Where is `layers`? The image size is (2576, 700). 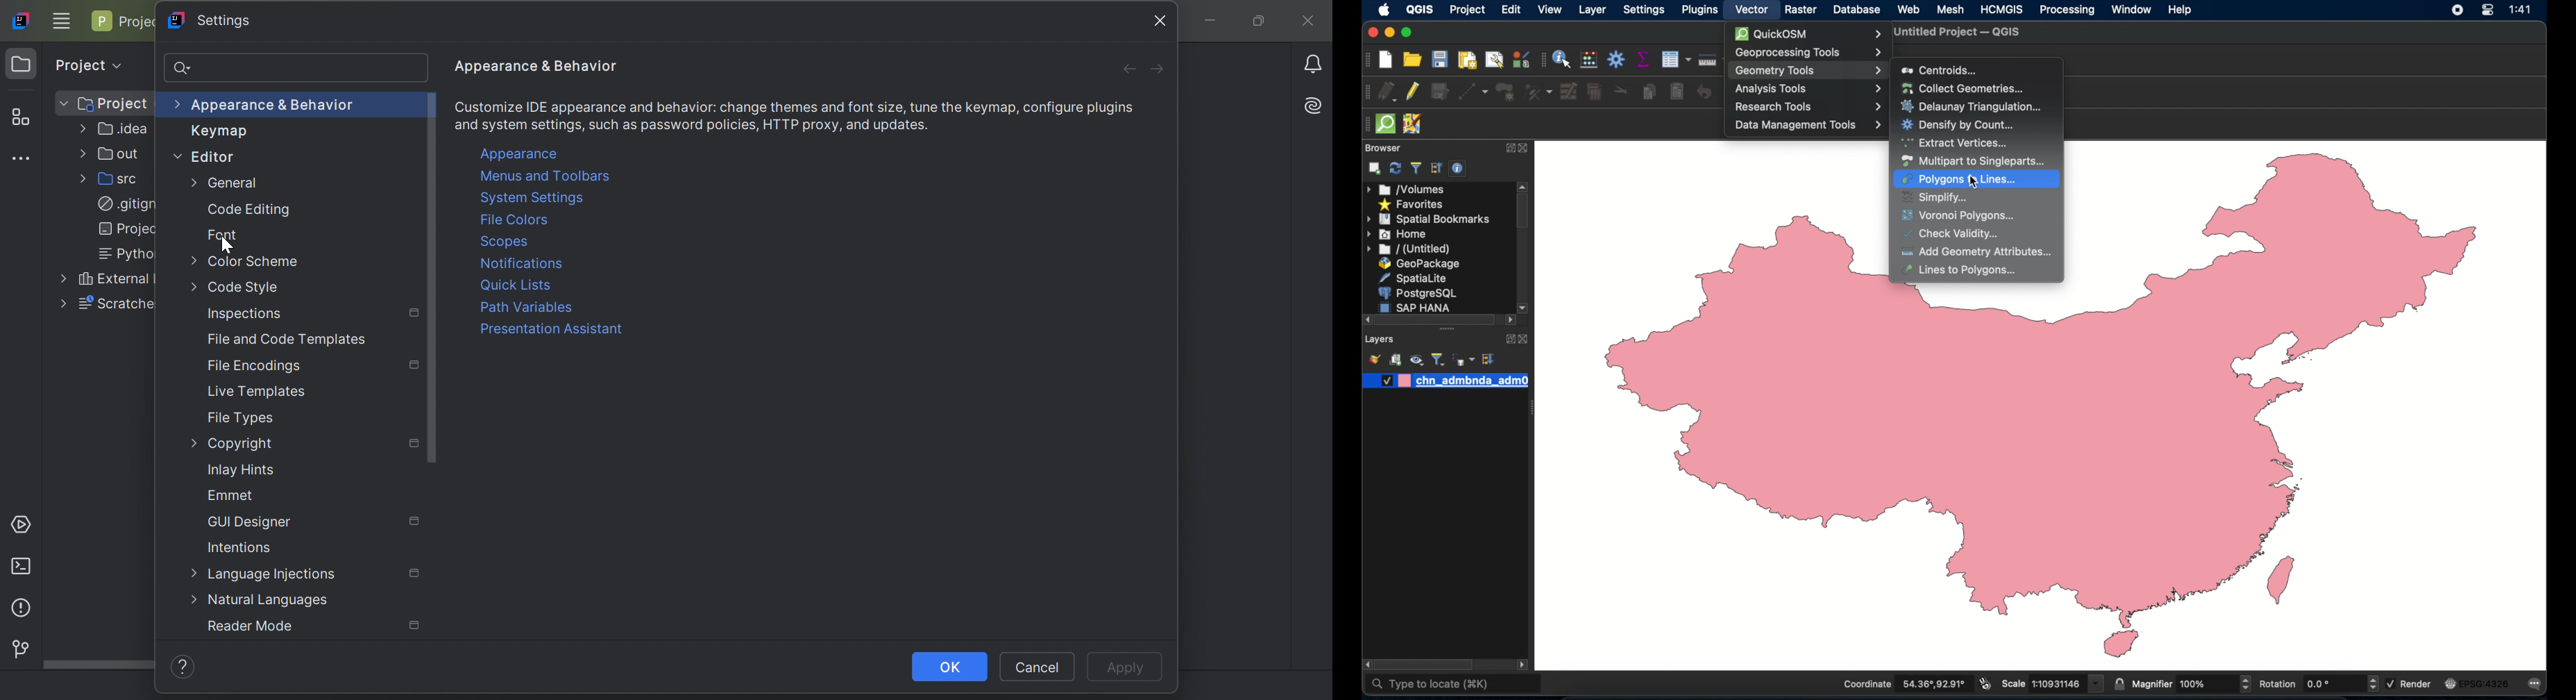 layers is located at coordinates (1379, 340).